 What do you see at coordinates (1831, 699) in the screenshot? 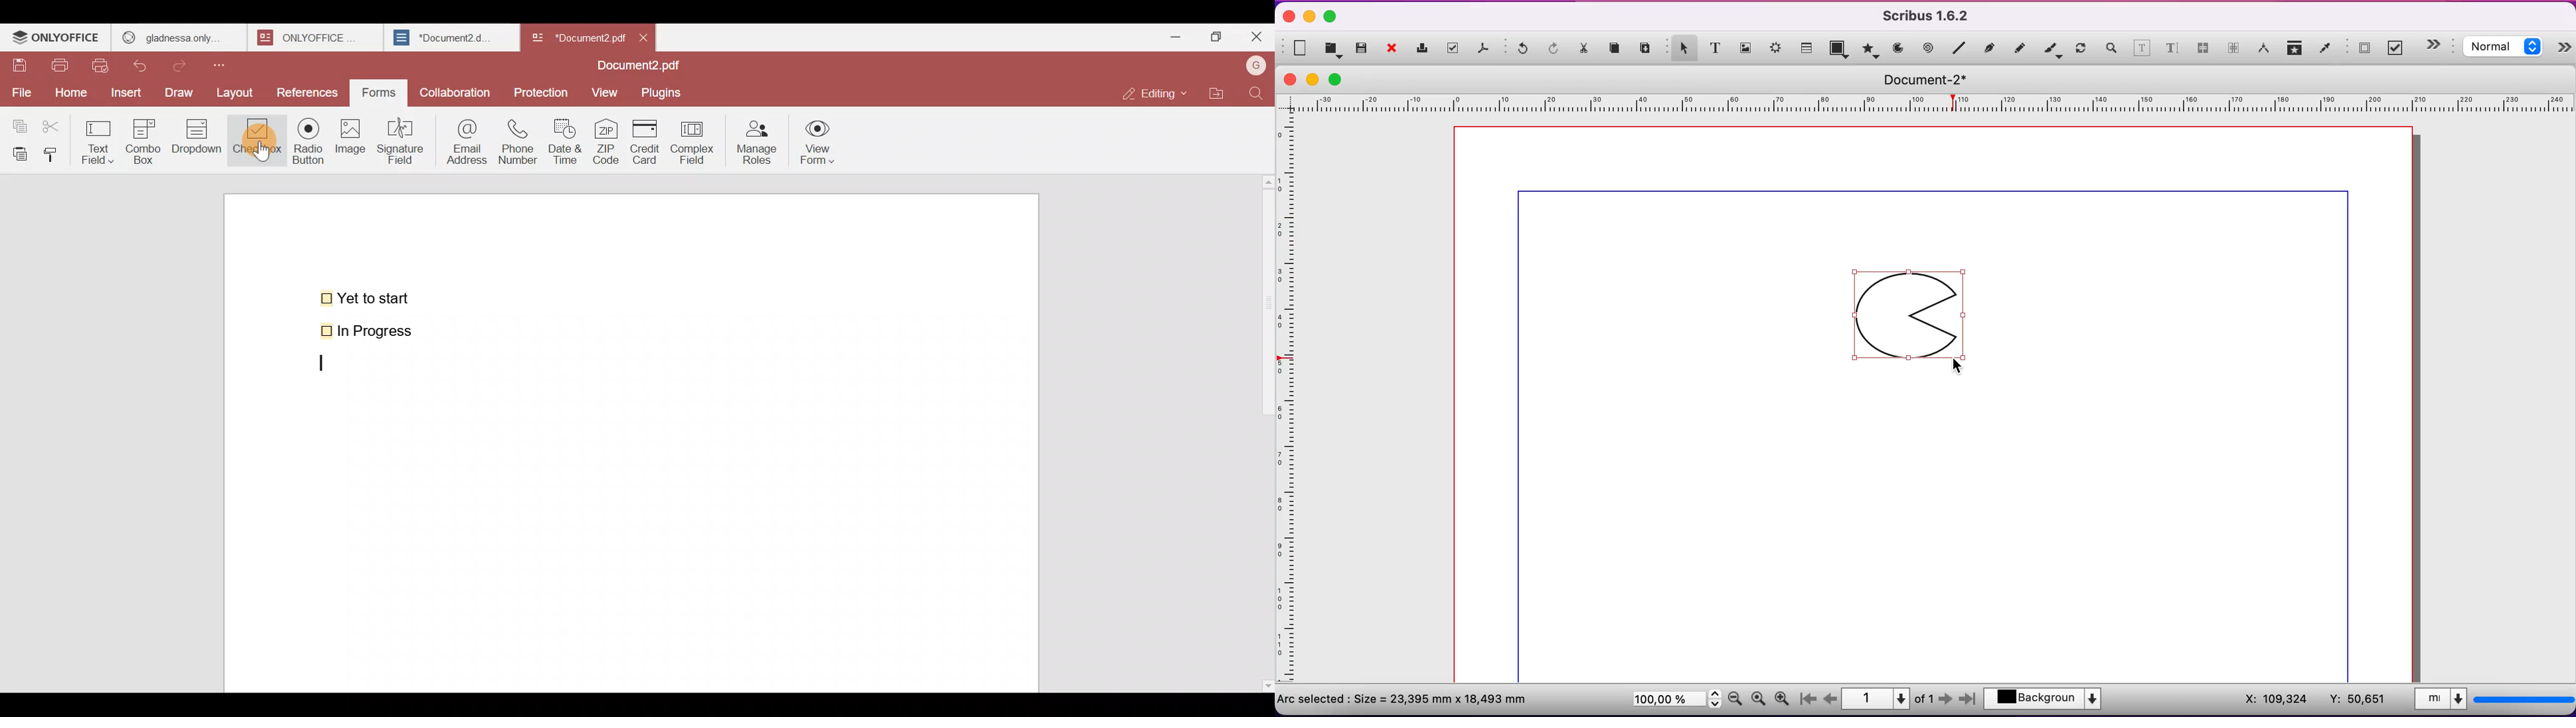
I see `go one page backwards` at bounding box center [1831, 699].